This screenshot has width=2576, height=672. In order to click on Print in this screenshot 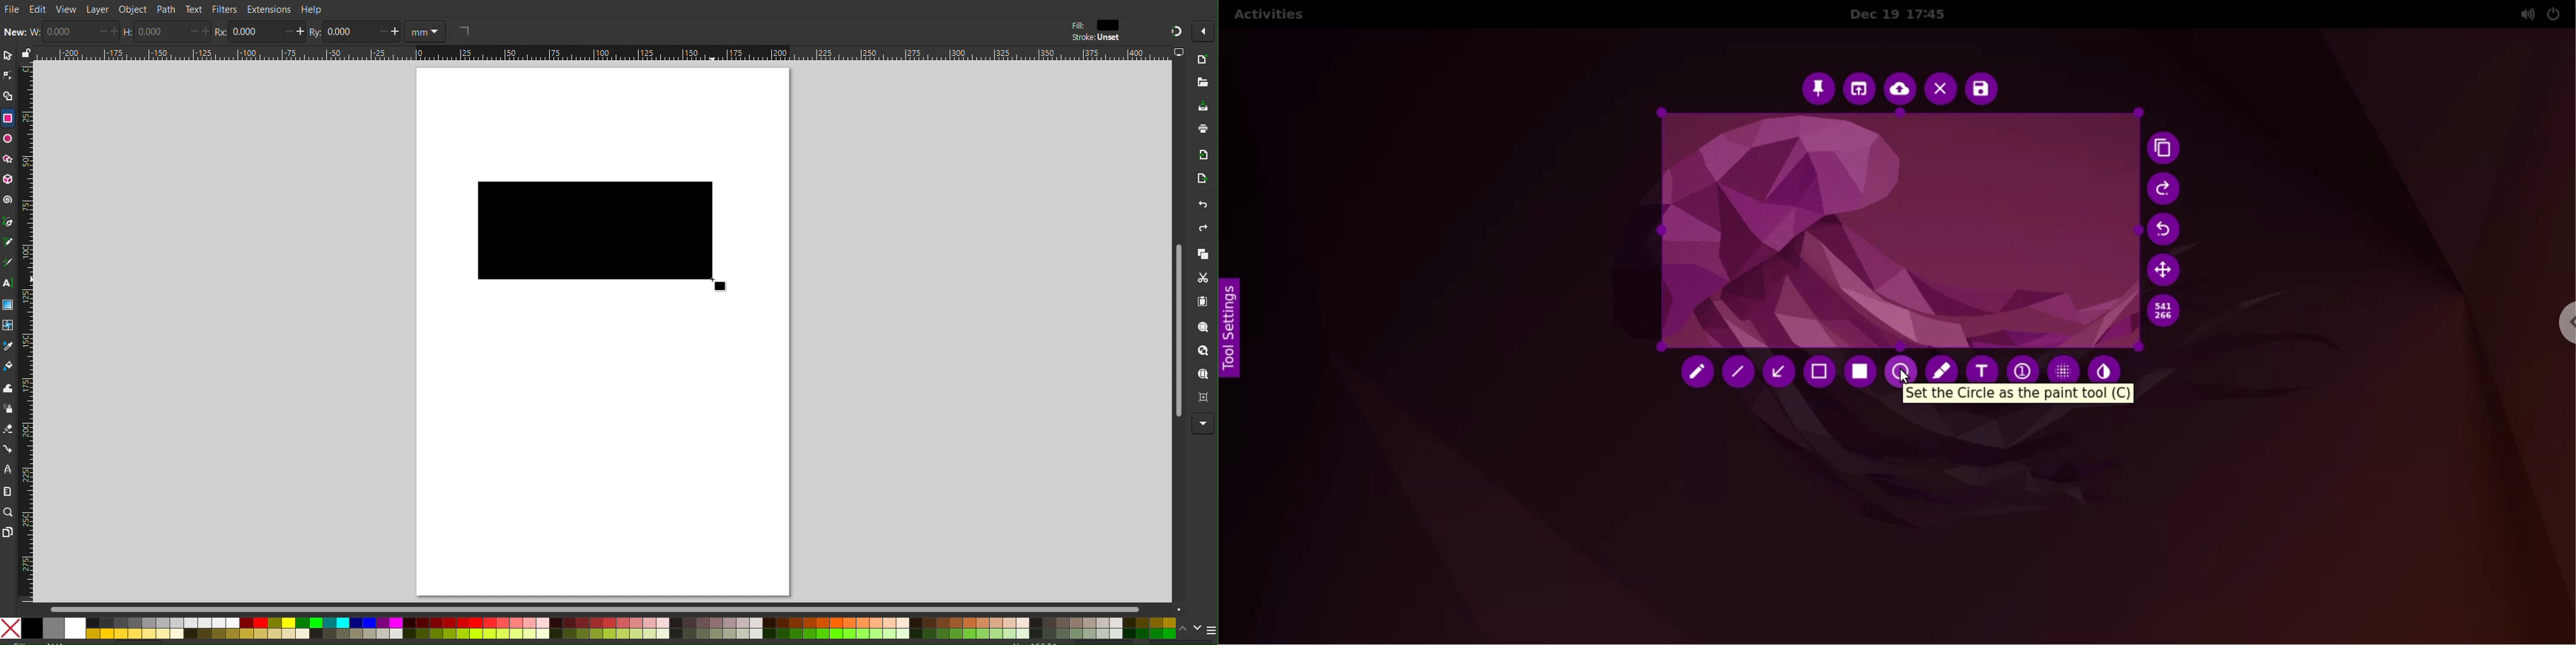, I will do `click(1200, 132)`.